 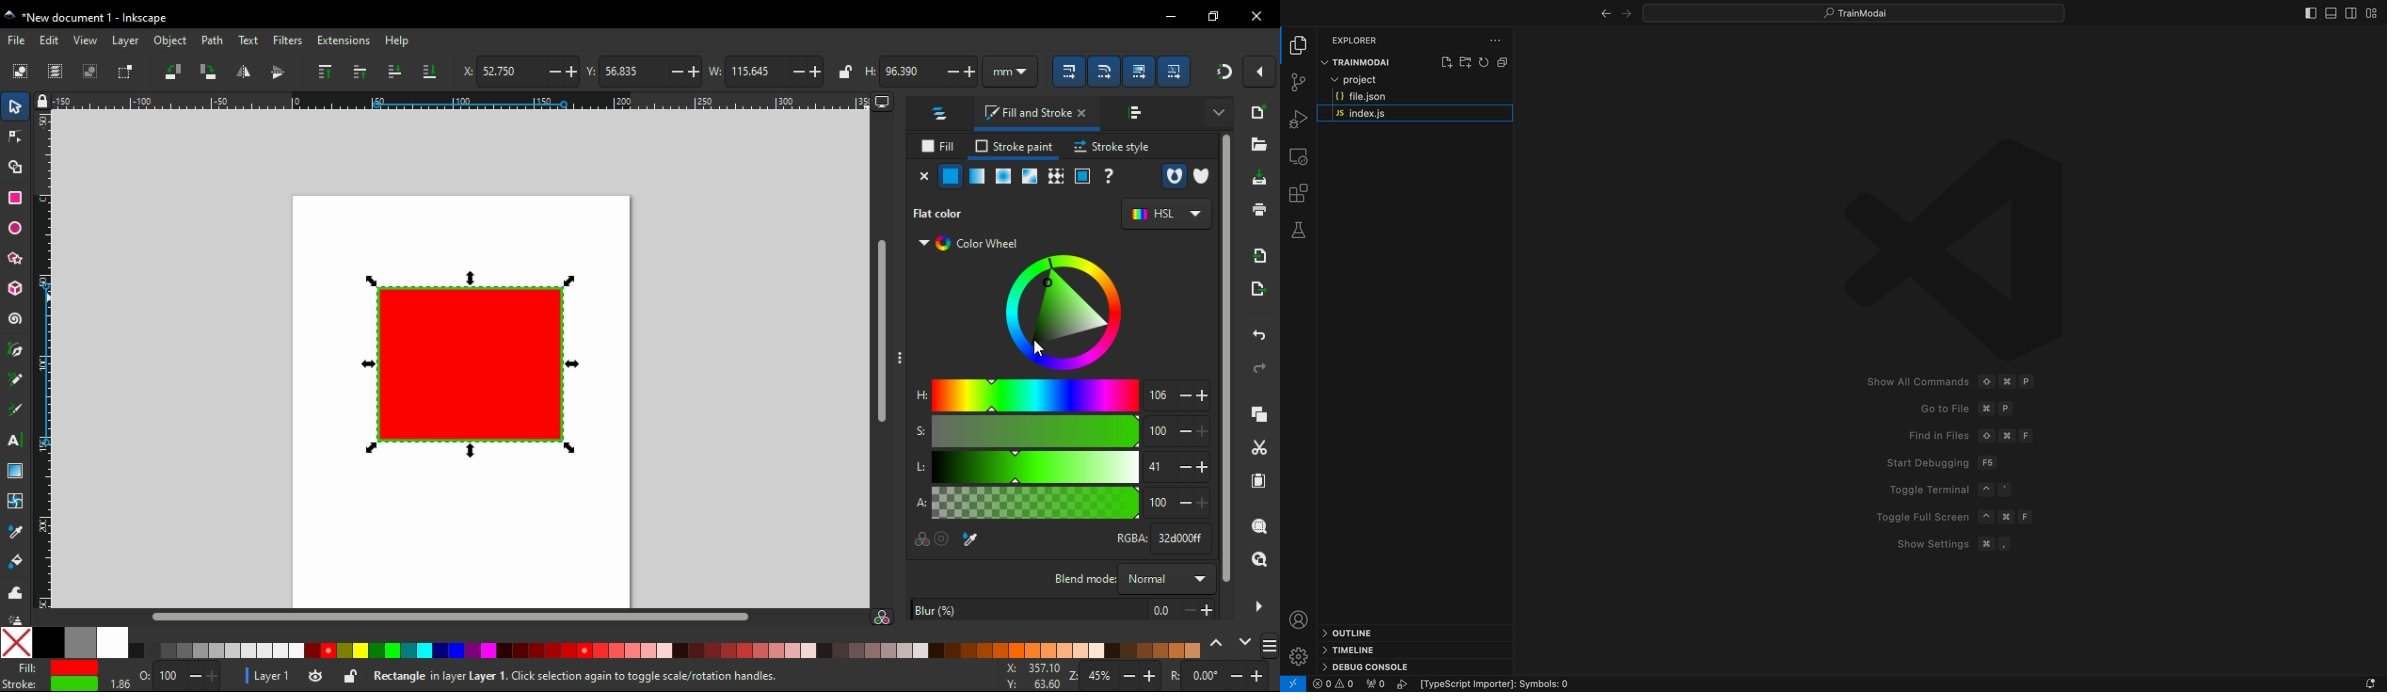 What do you see at coordinates (945, 540) in the screenshot?
I see `out of gamut!` at bounding box center [945, 540].